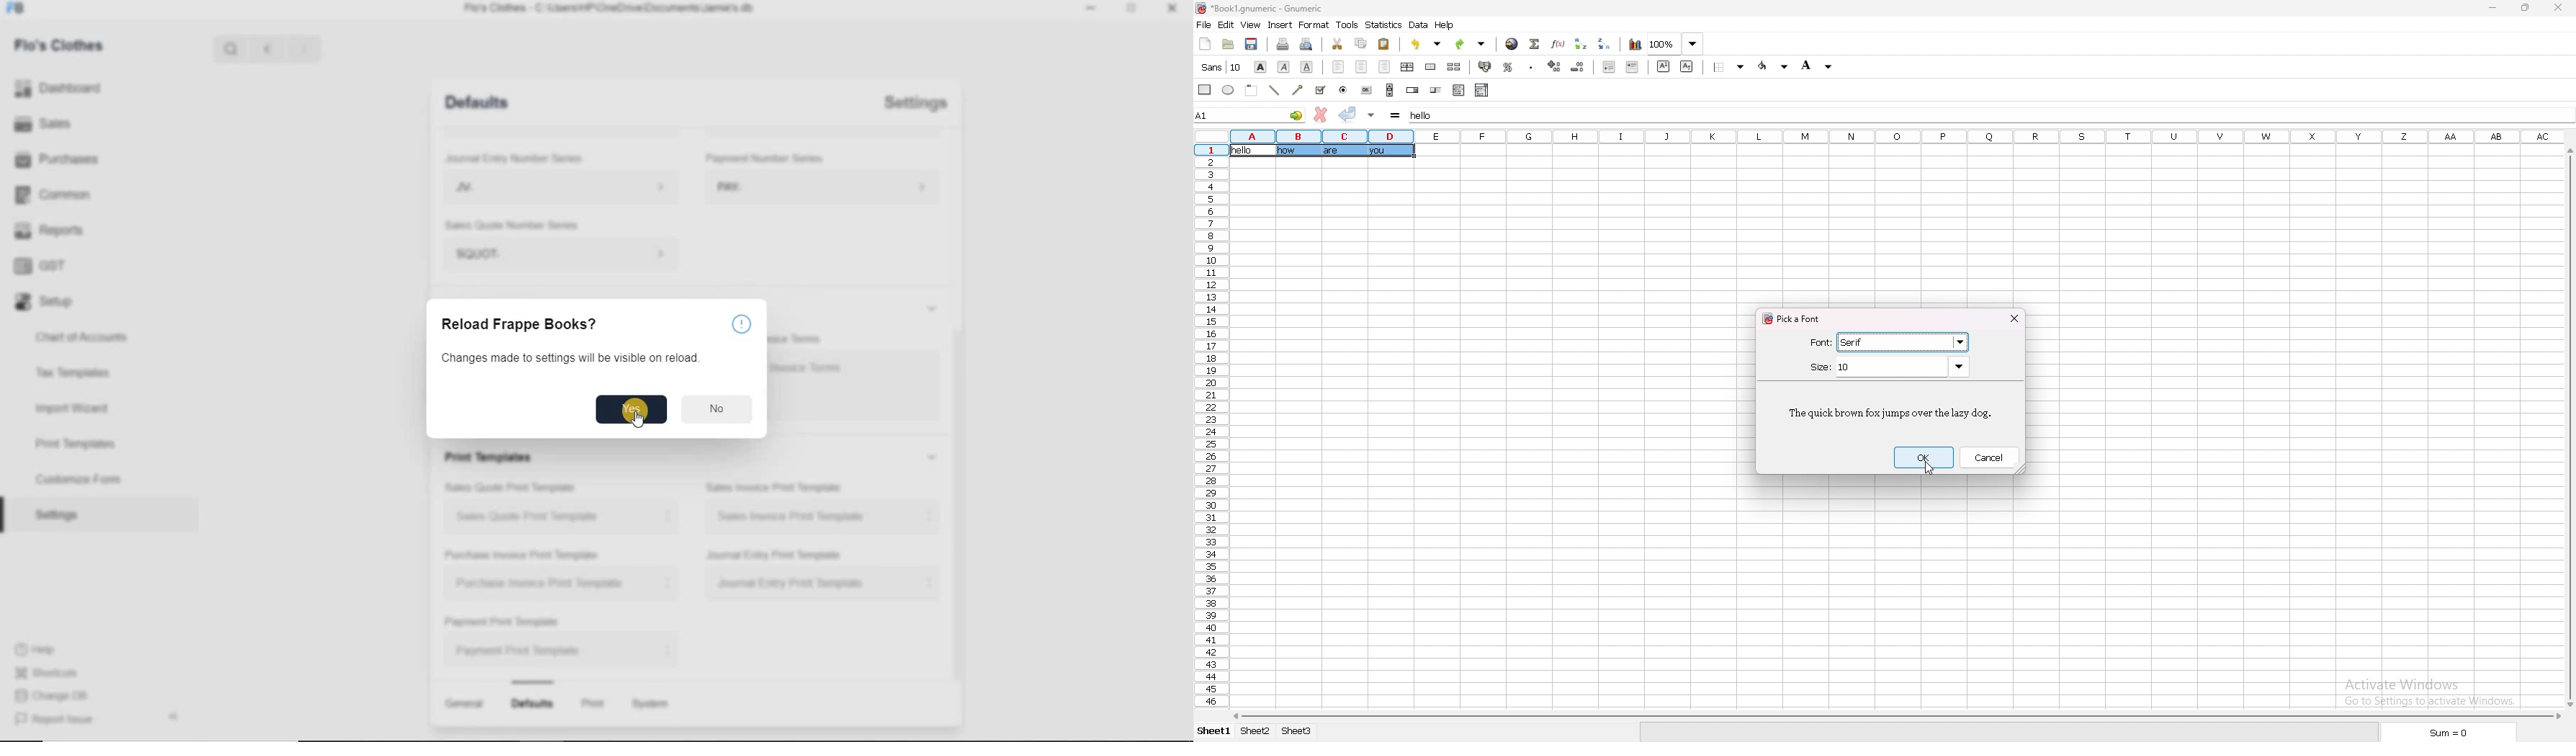 The height and width of the screenshot is (756, 2576). What do you see at coordinates (522, 554) in the screenshot?
I see `Purchase Invoice Print Template` at bounding box center [522, 554].